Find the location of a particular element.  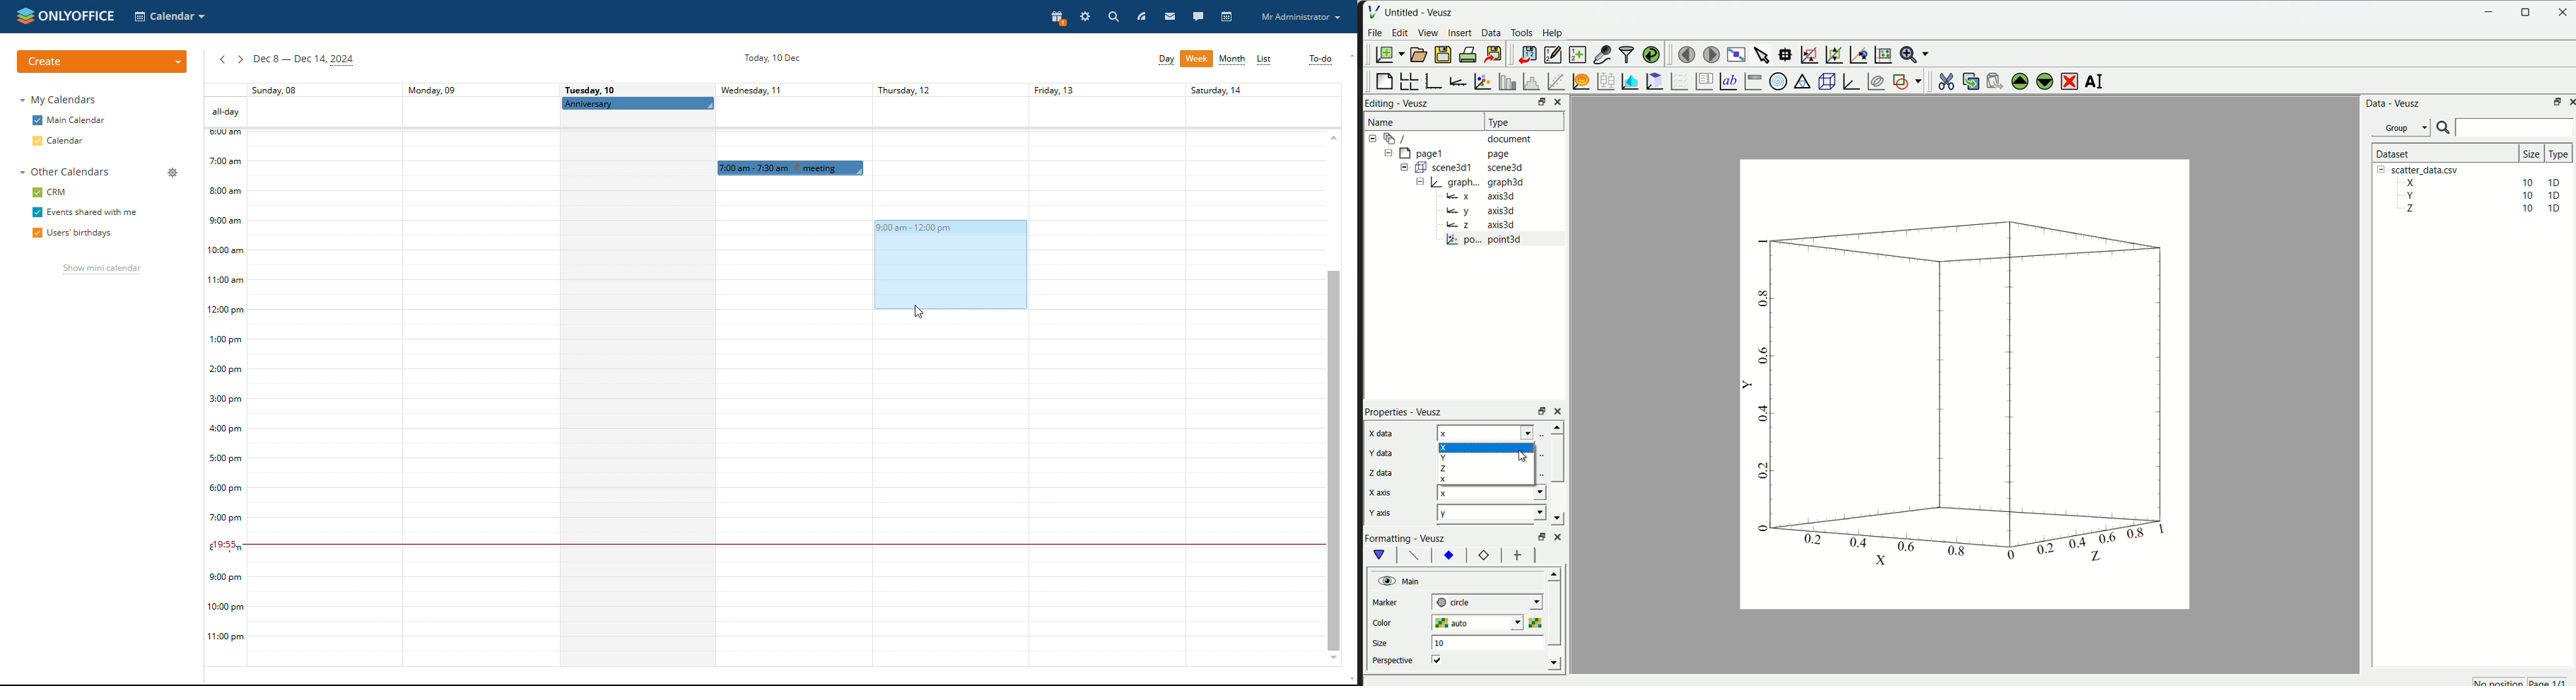

list view is located at coordinates (1265, 60).